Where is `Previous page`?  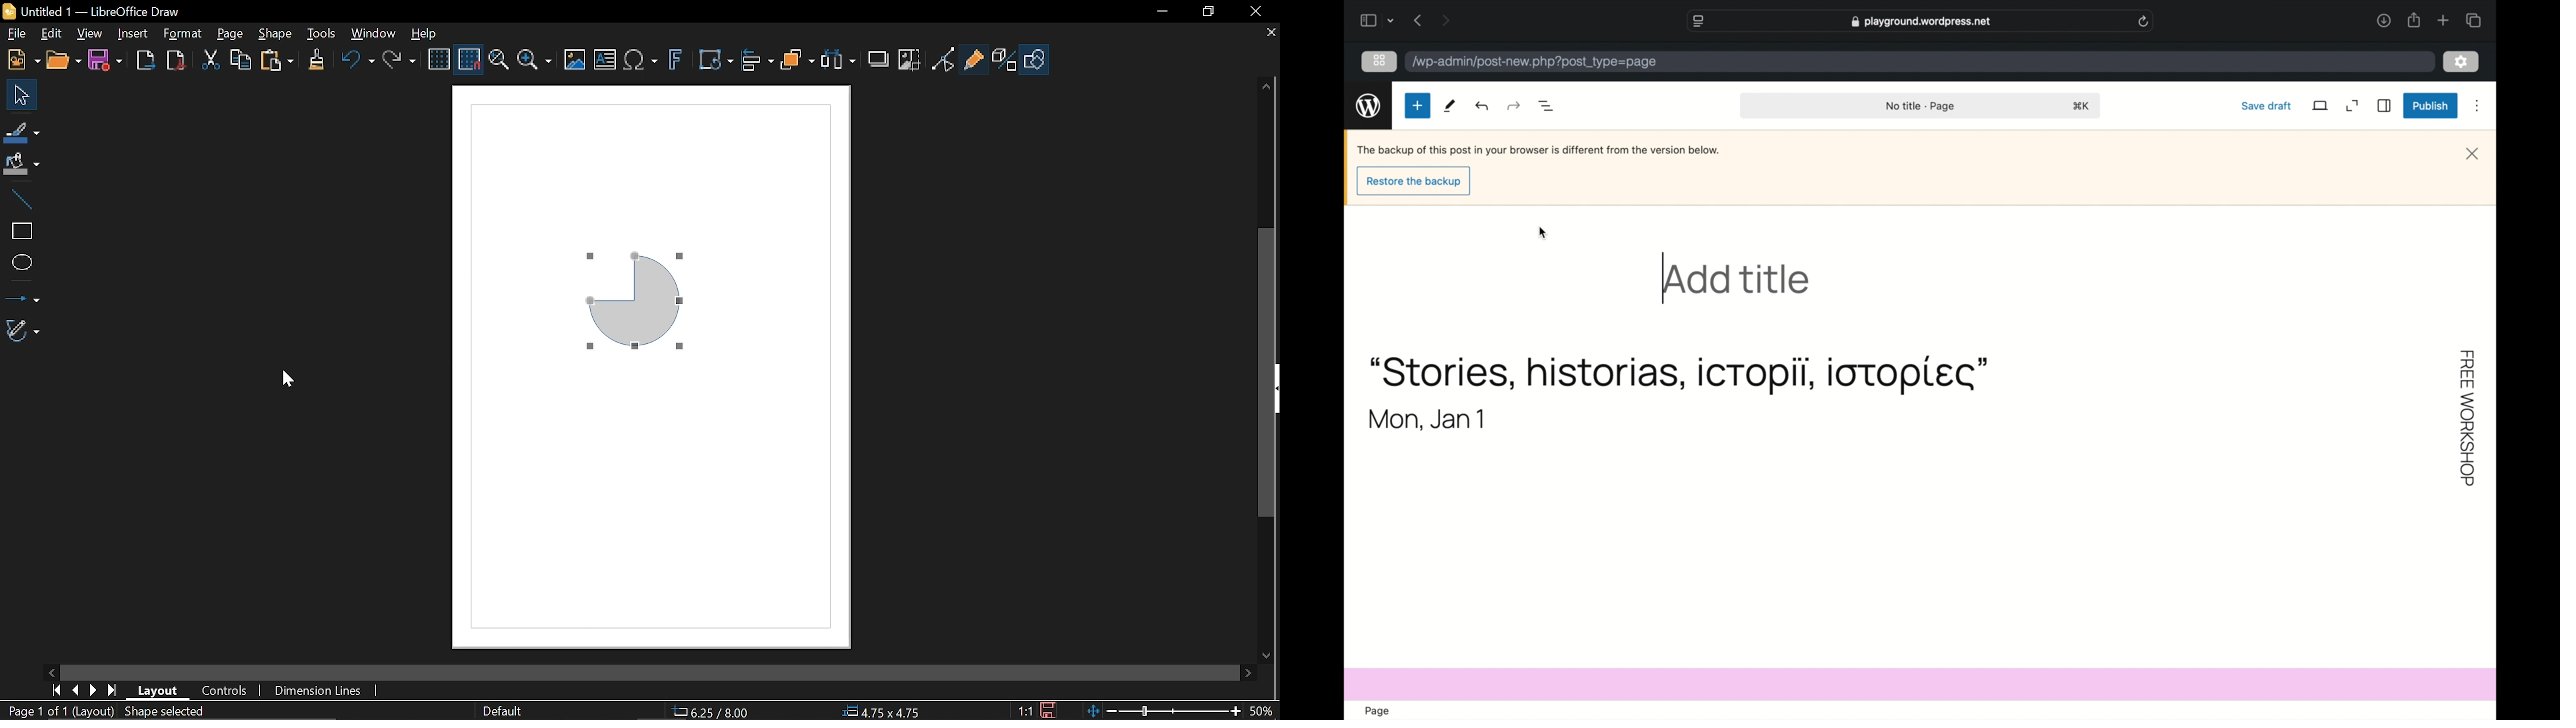
Previous page is located at coordinates (75, 689).